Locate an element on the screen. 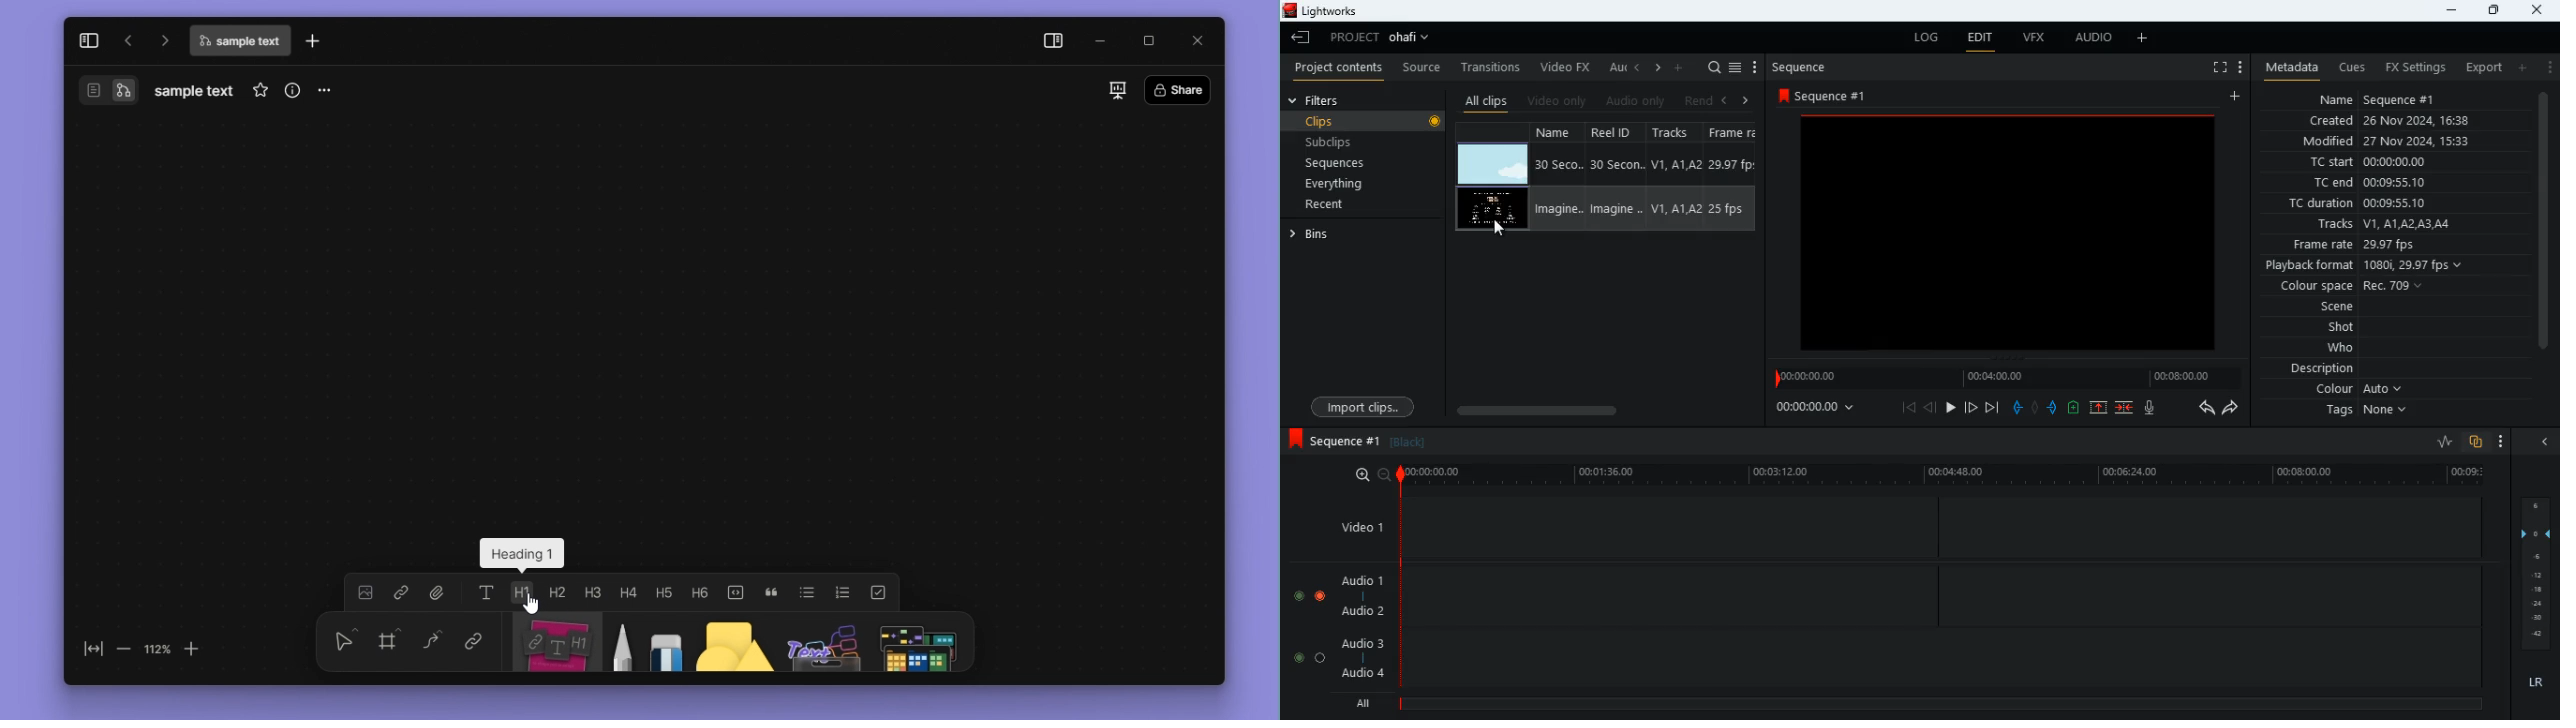 The image size is (2576, 728). reel id is located at coordinates (1614, 135).